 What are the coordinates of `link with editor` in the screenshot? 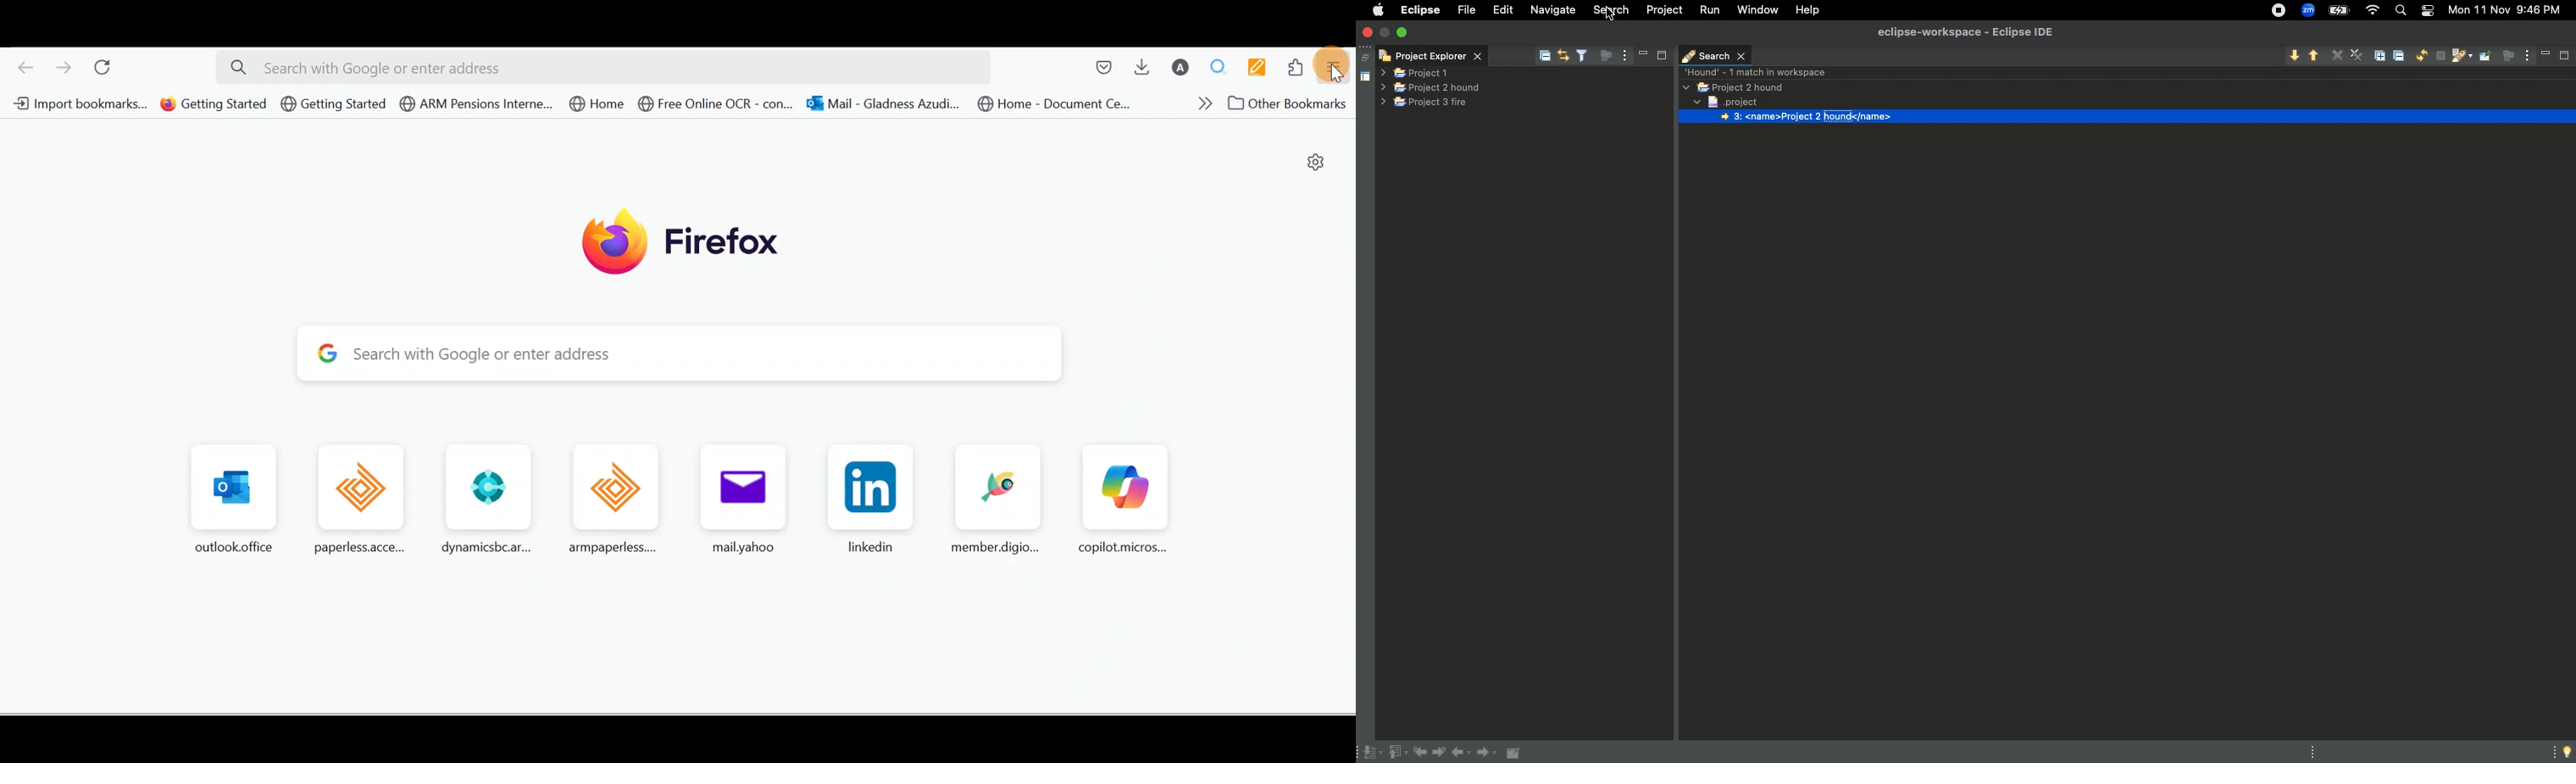 It's located at (1565, 54).